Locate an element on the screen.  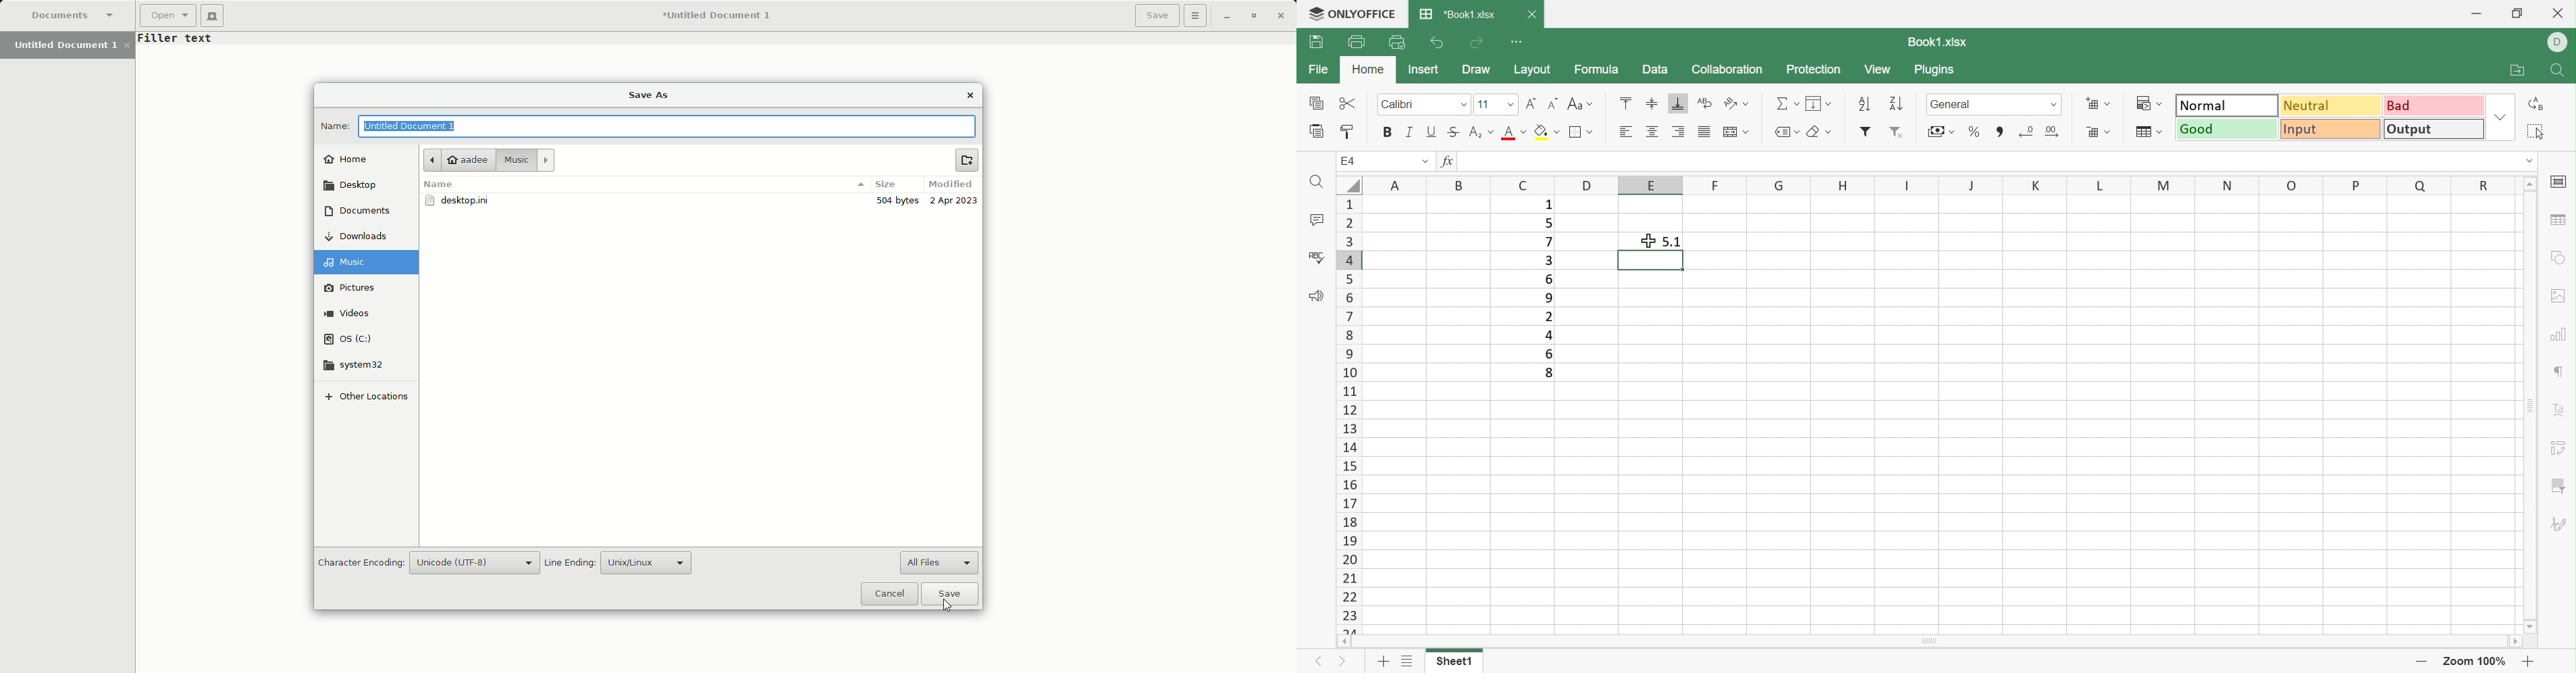
Text Art settings is located at coordinates (2559, 412).